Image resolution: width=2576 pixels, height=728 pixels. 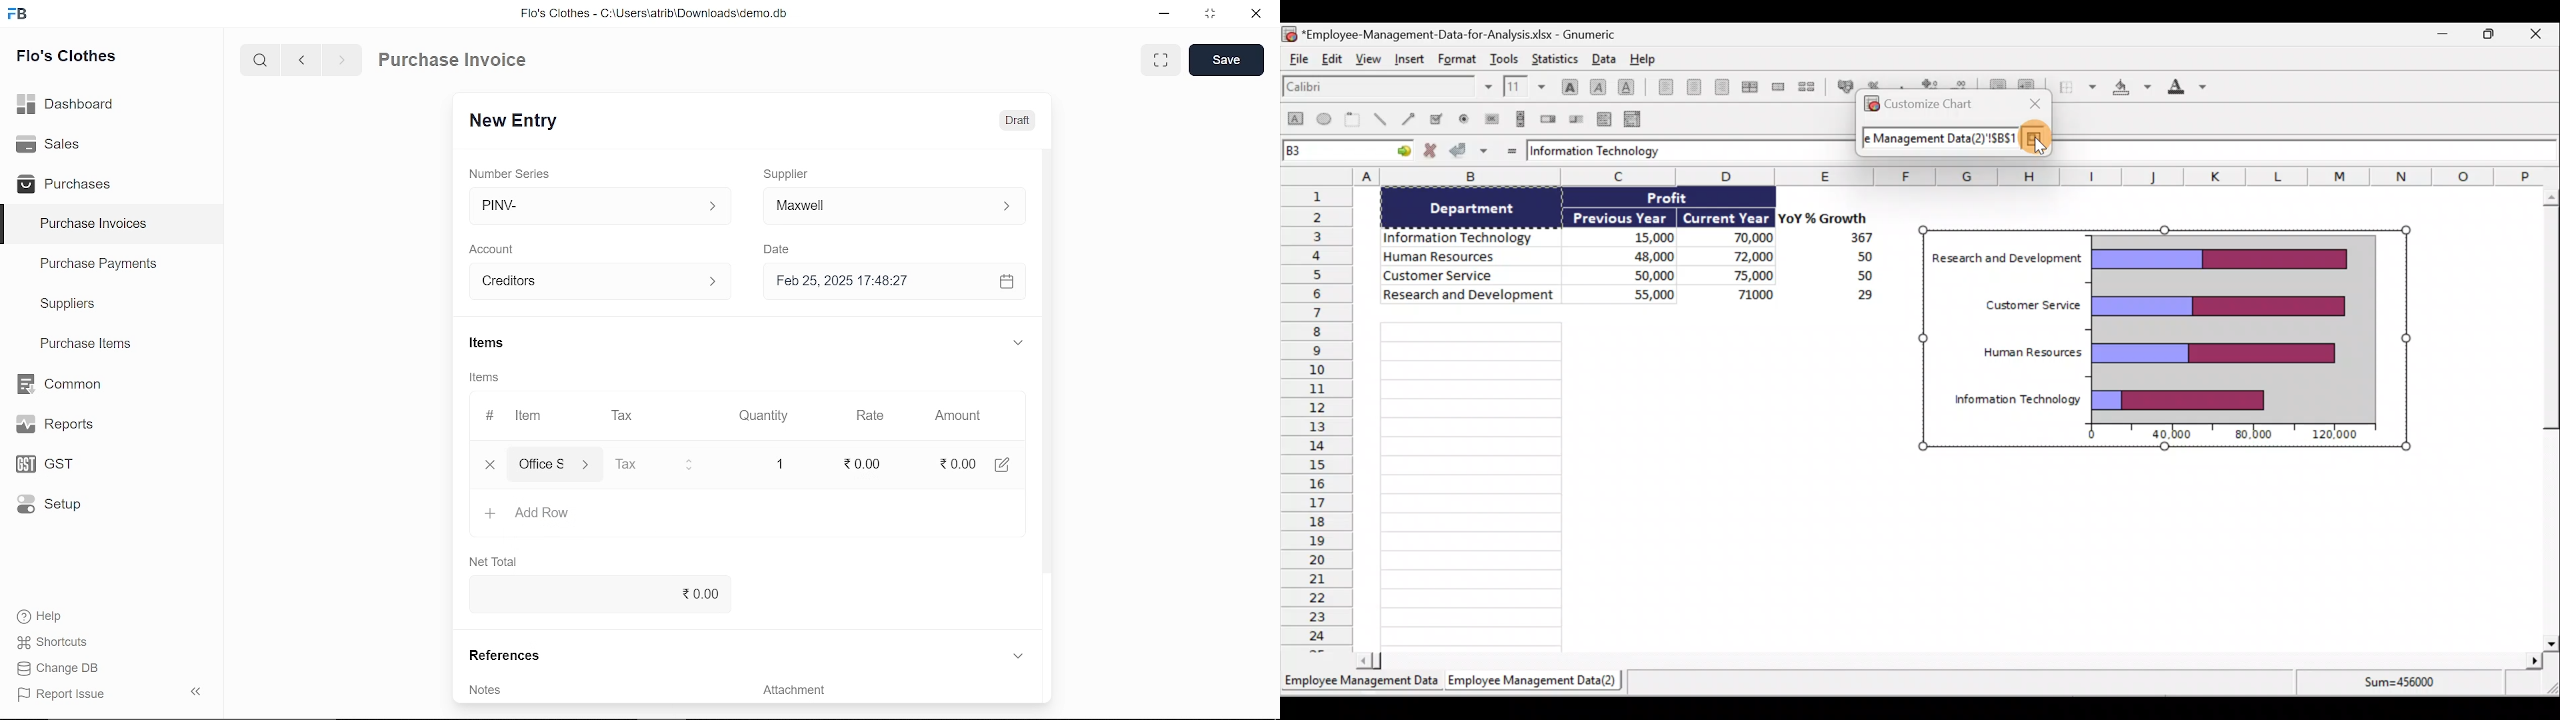 What do you see at coordinates (1361, 679) in the screenshot?
I see `Employee Management Data` at bounding box center [1361, 679].